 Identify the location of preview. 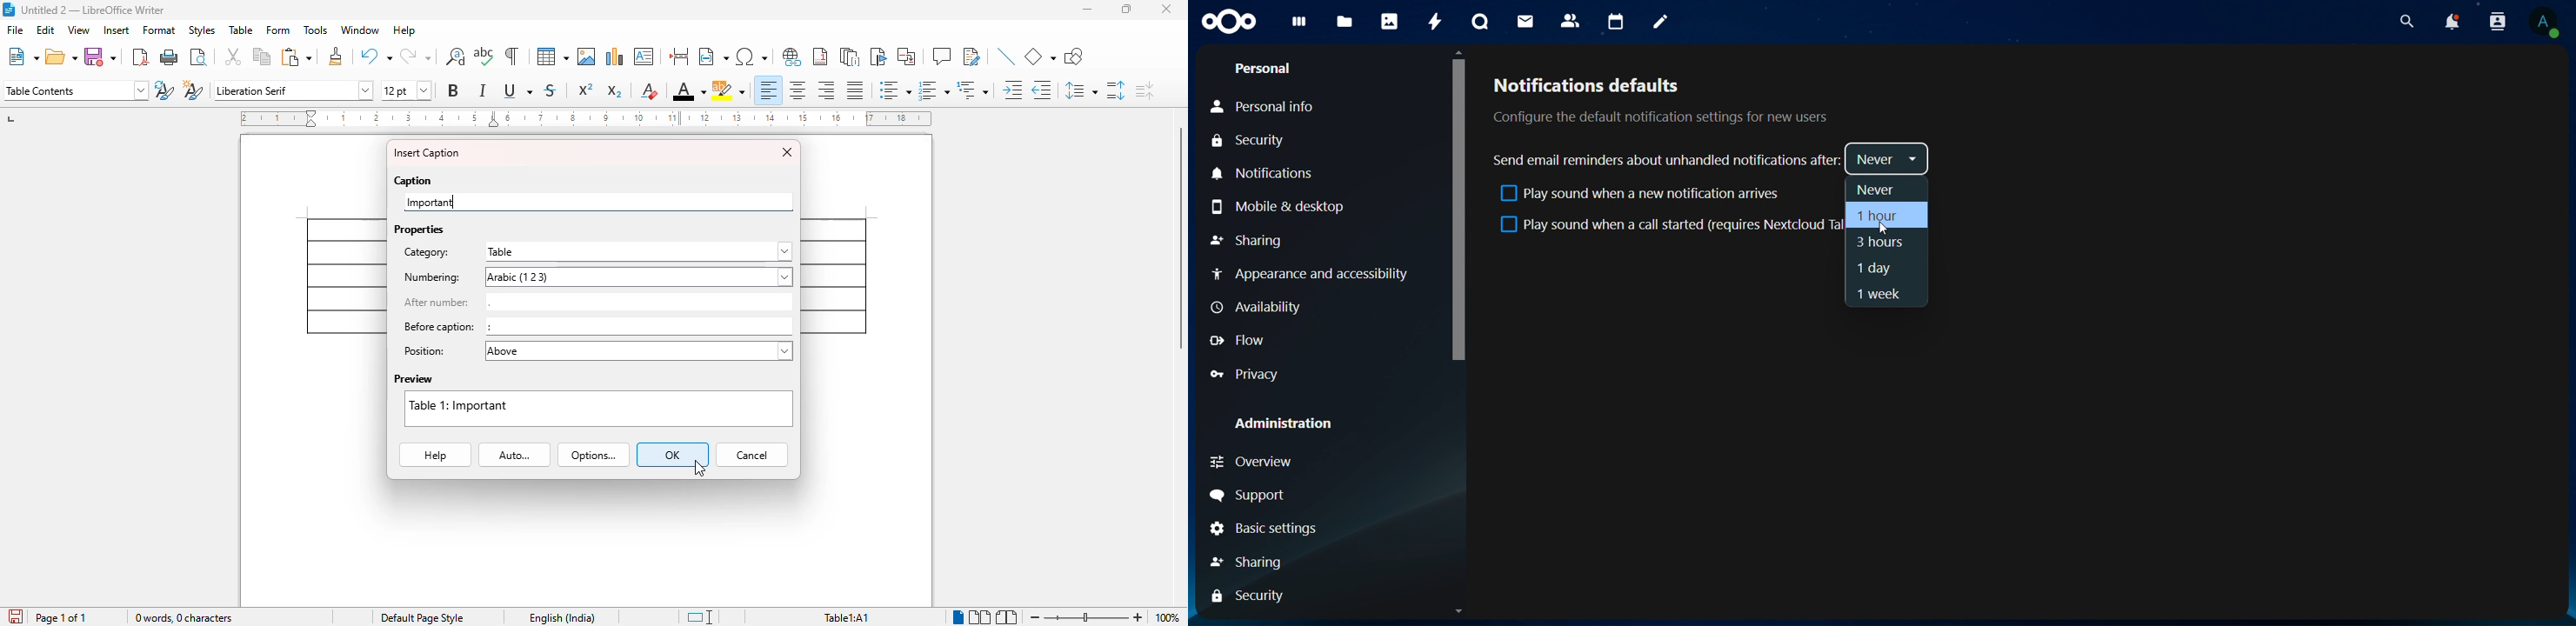
(414, 379).